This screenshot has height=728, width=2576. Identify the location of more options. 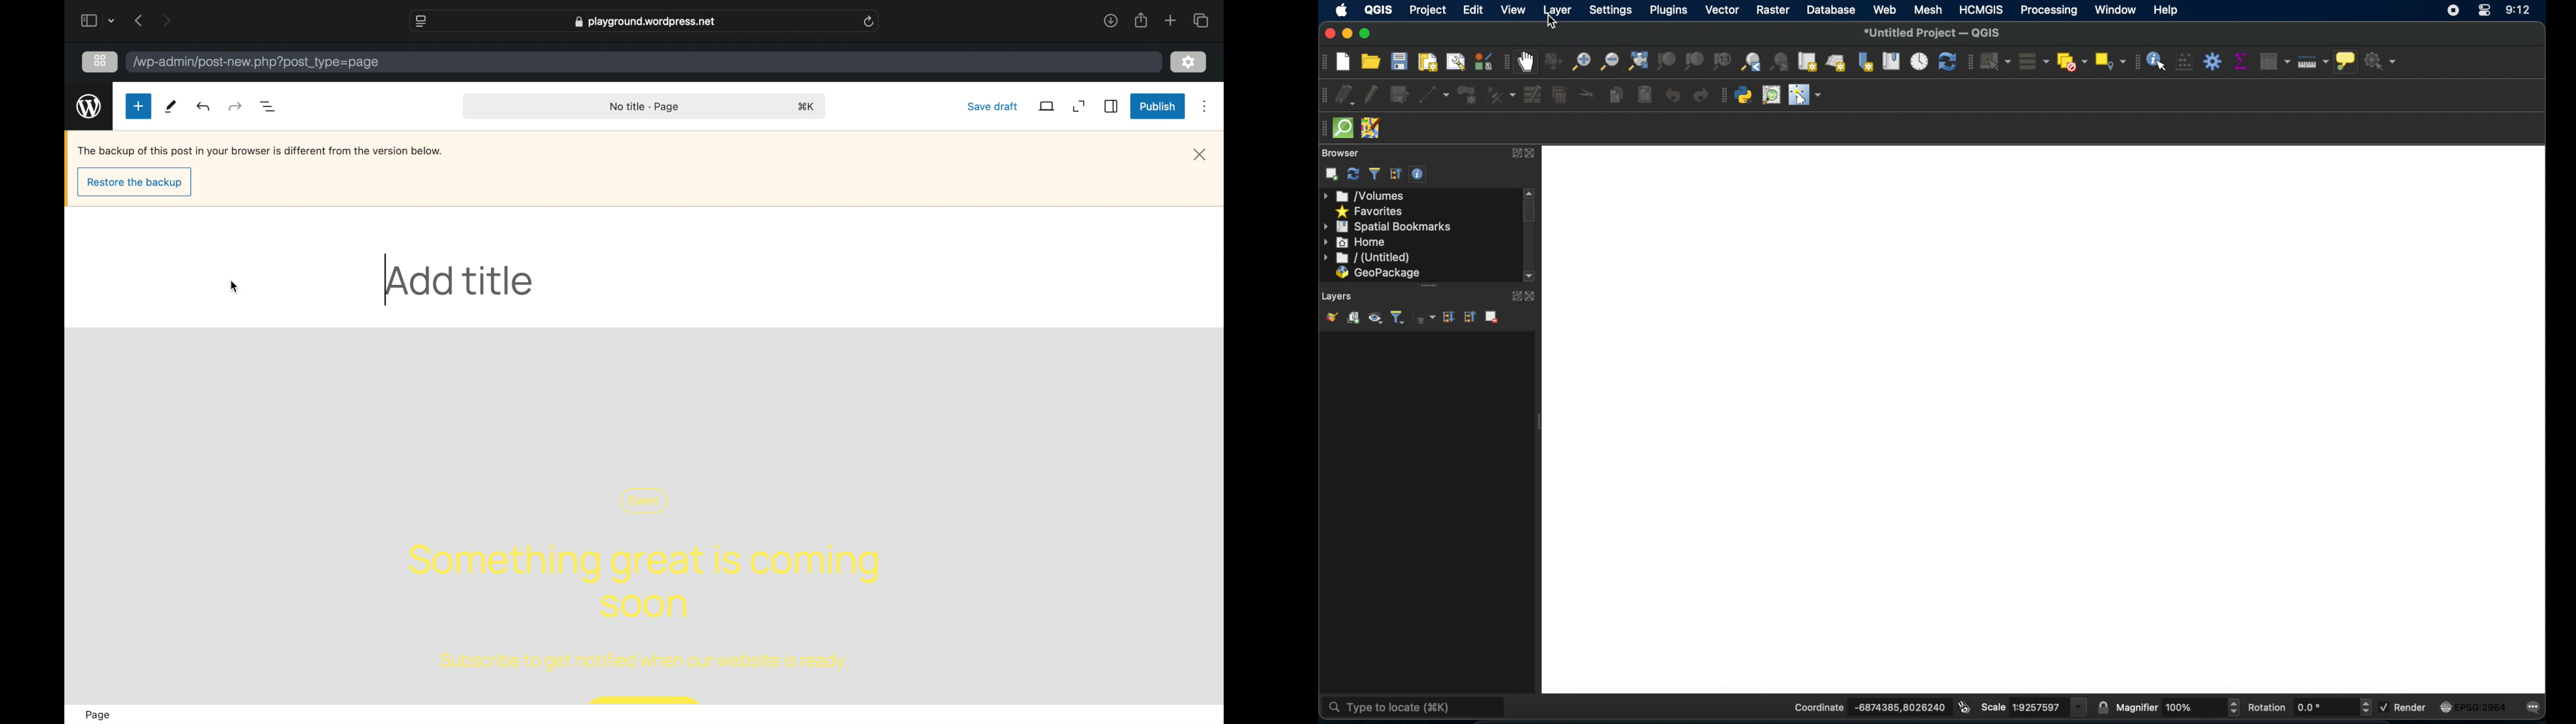
(1204, 106).